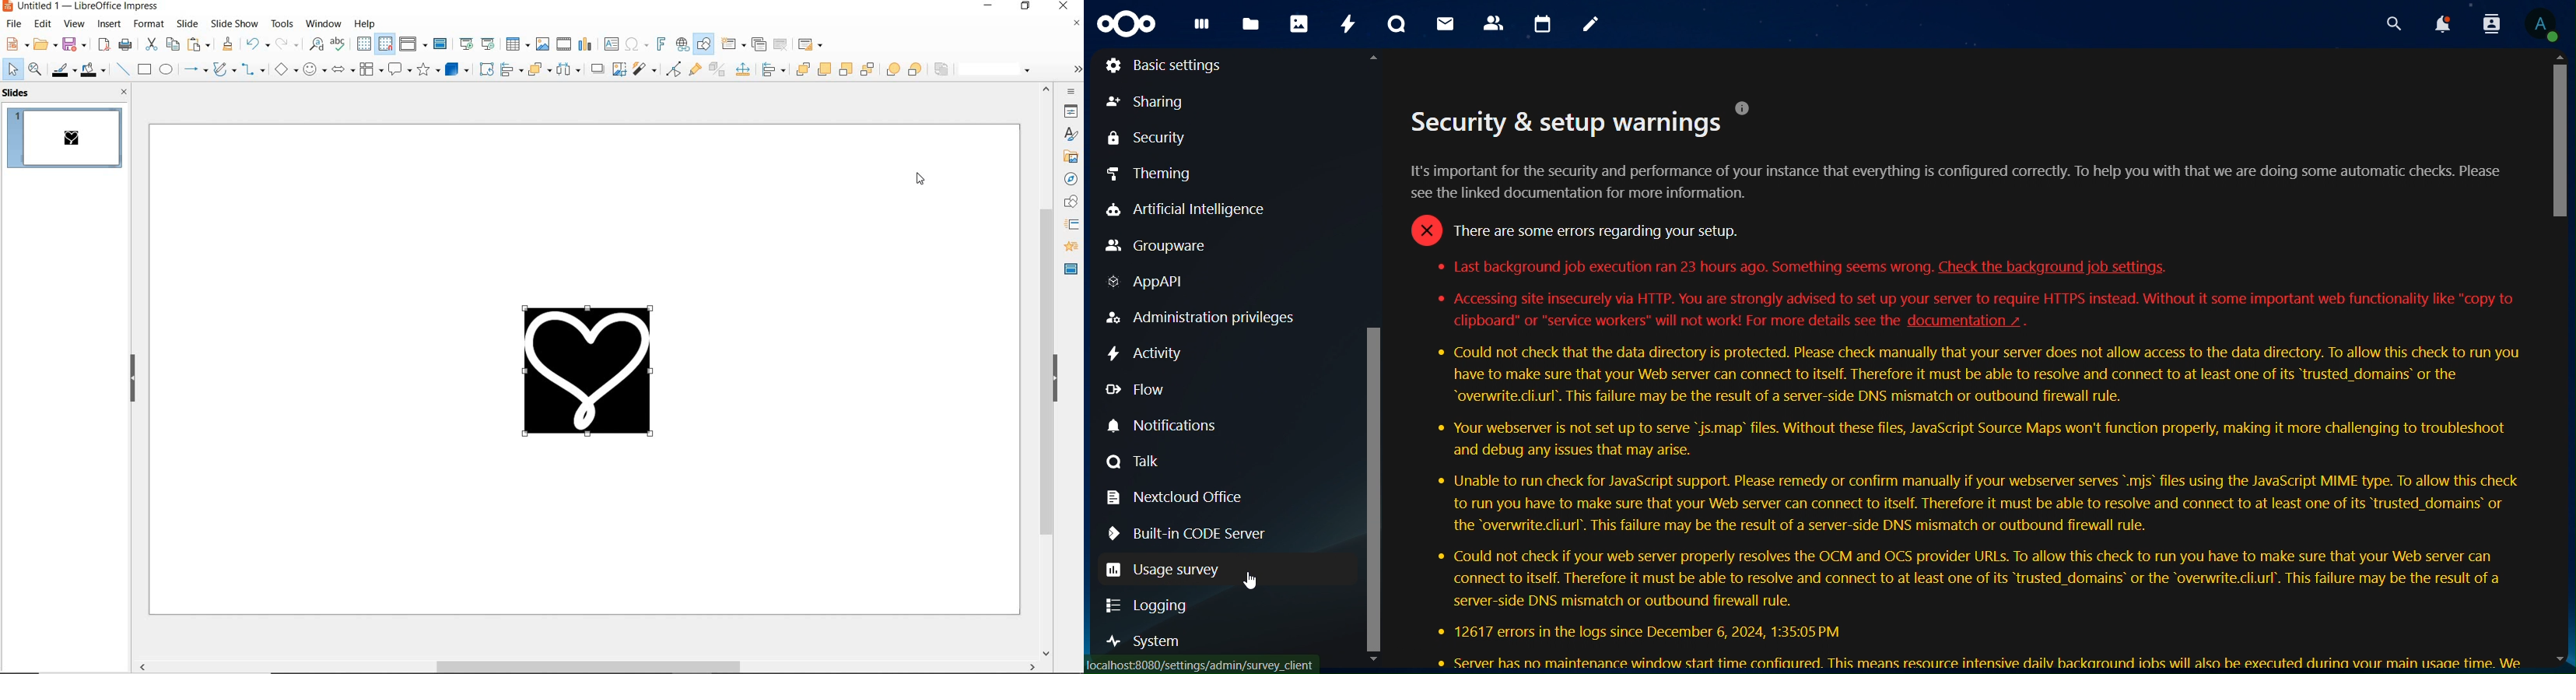 The image size is (2576, 700). Describe the element at coordinates (717, 70) in the screenshot. I see `toggle extrusion` at that location.